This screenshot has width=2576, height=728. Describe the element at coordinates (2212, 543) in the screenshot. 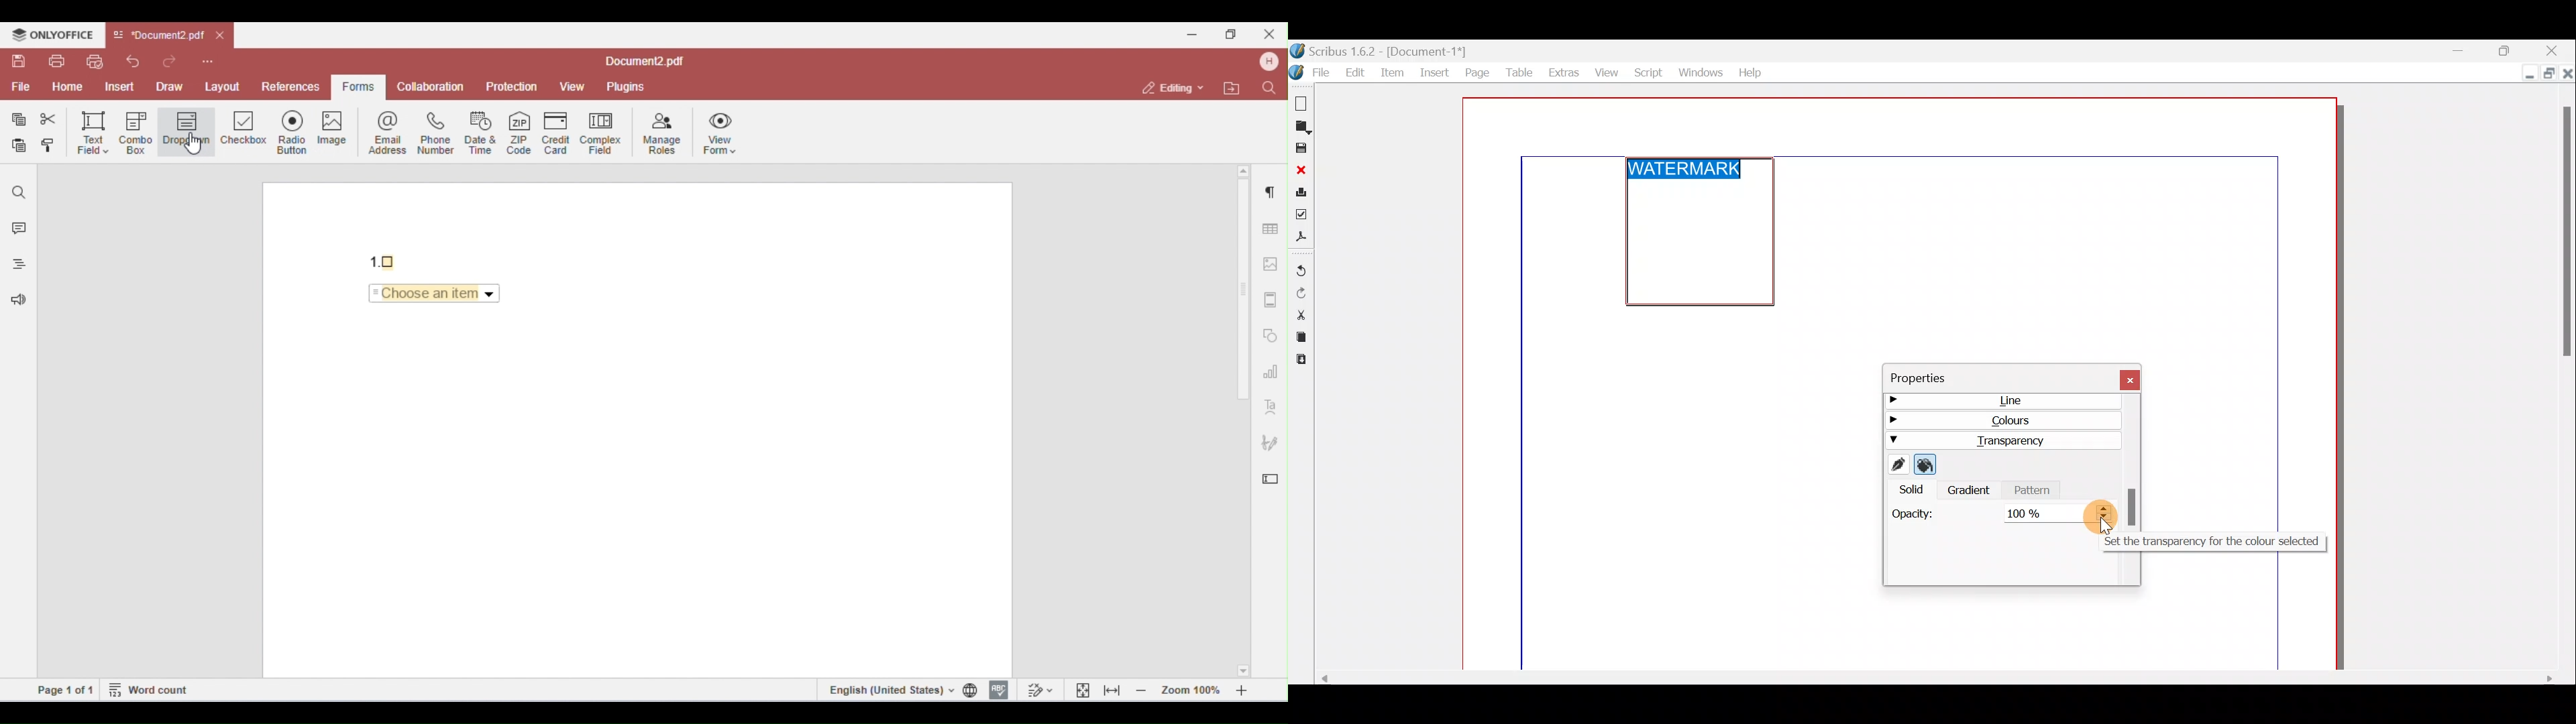

I see `Set the transparency for the colour selected |` at that location.